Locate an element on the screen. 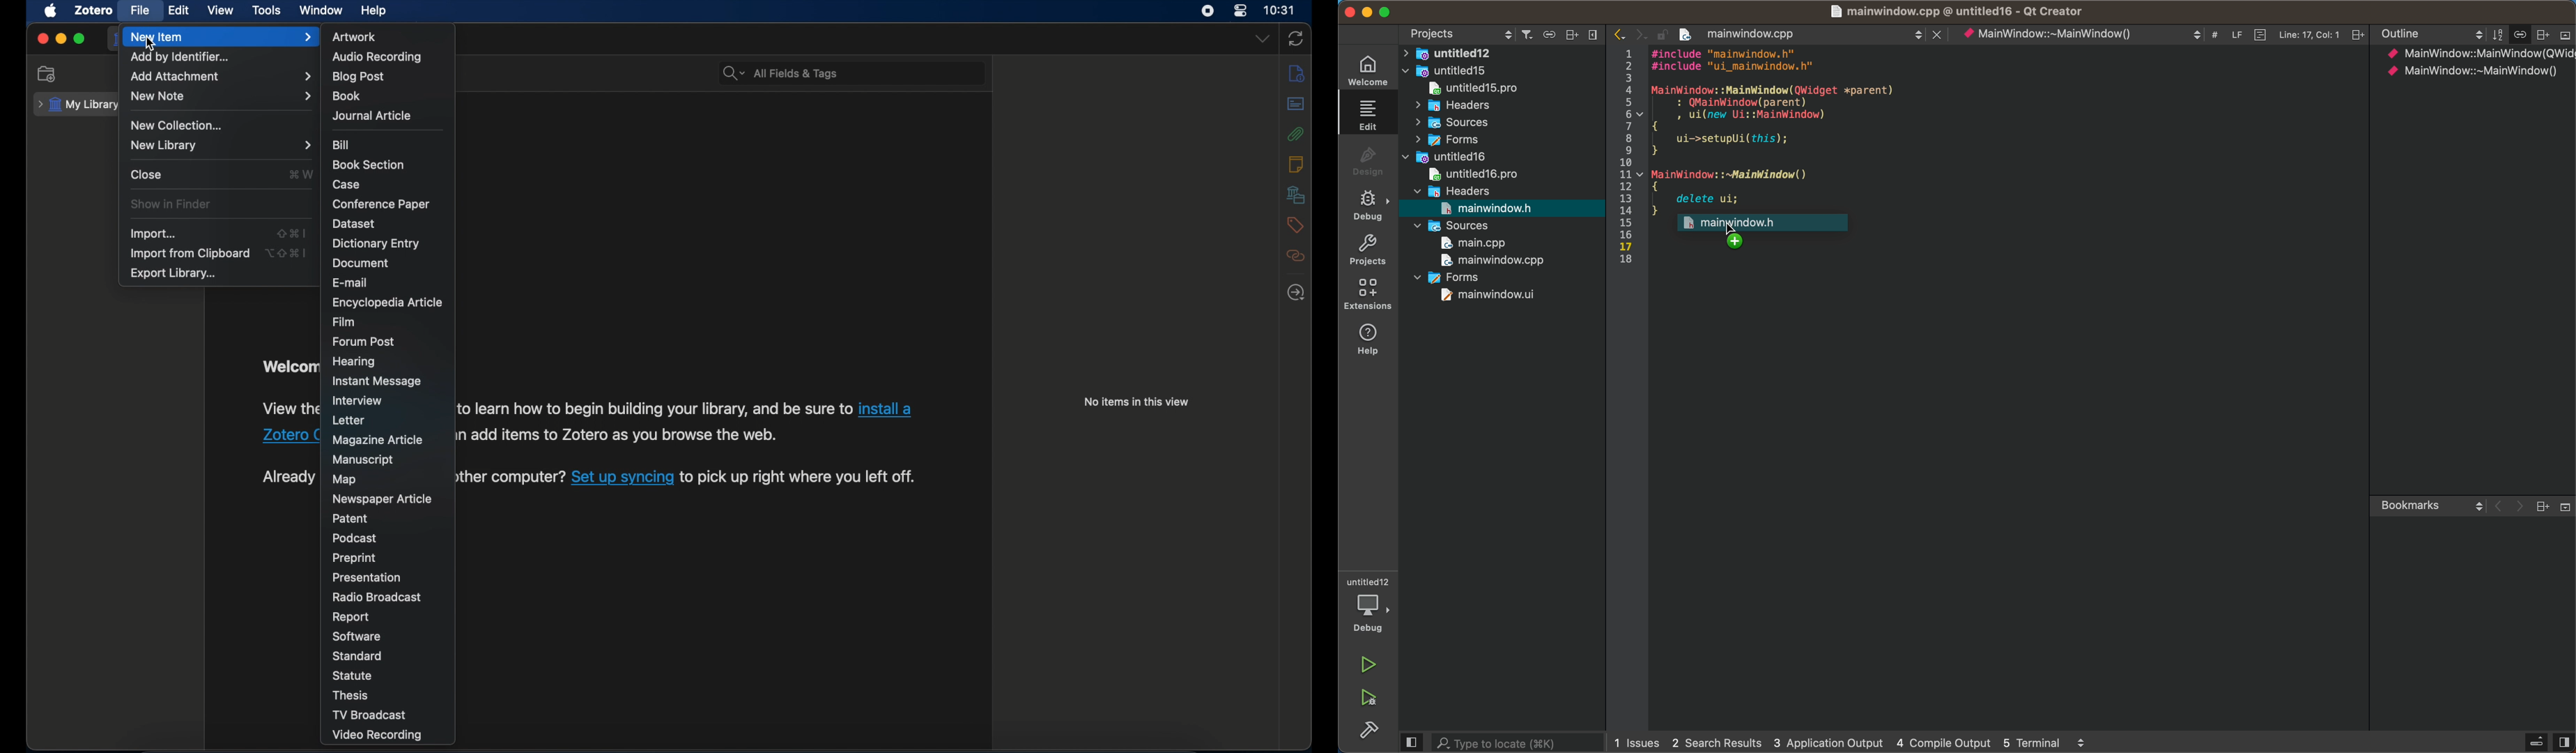 Image resolution: width=2576 pixels, height=756 pixels. tv broadcast is located at coordinates (371, 715).